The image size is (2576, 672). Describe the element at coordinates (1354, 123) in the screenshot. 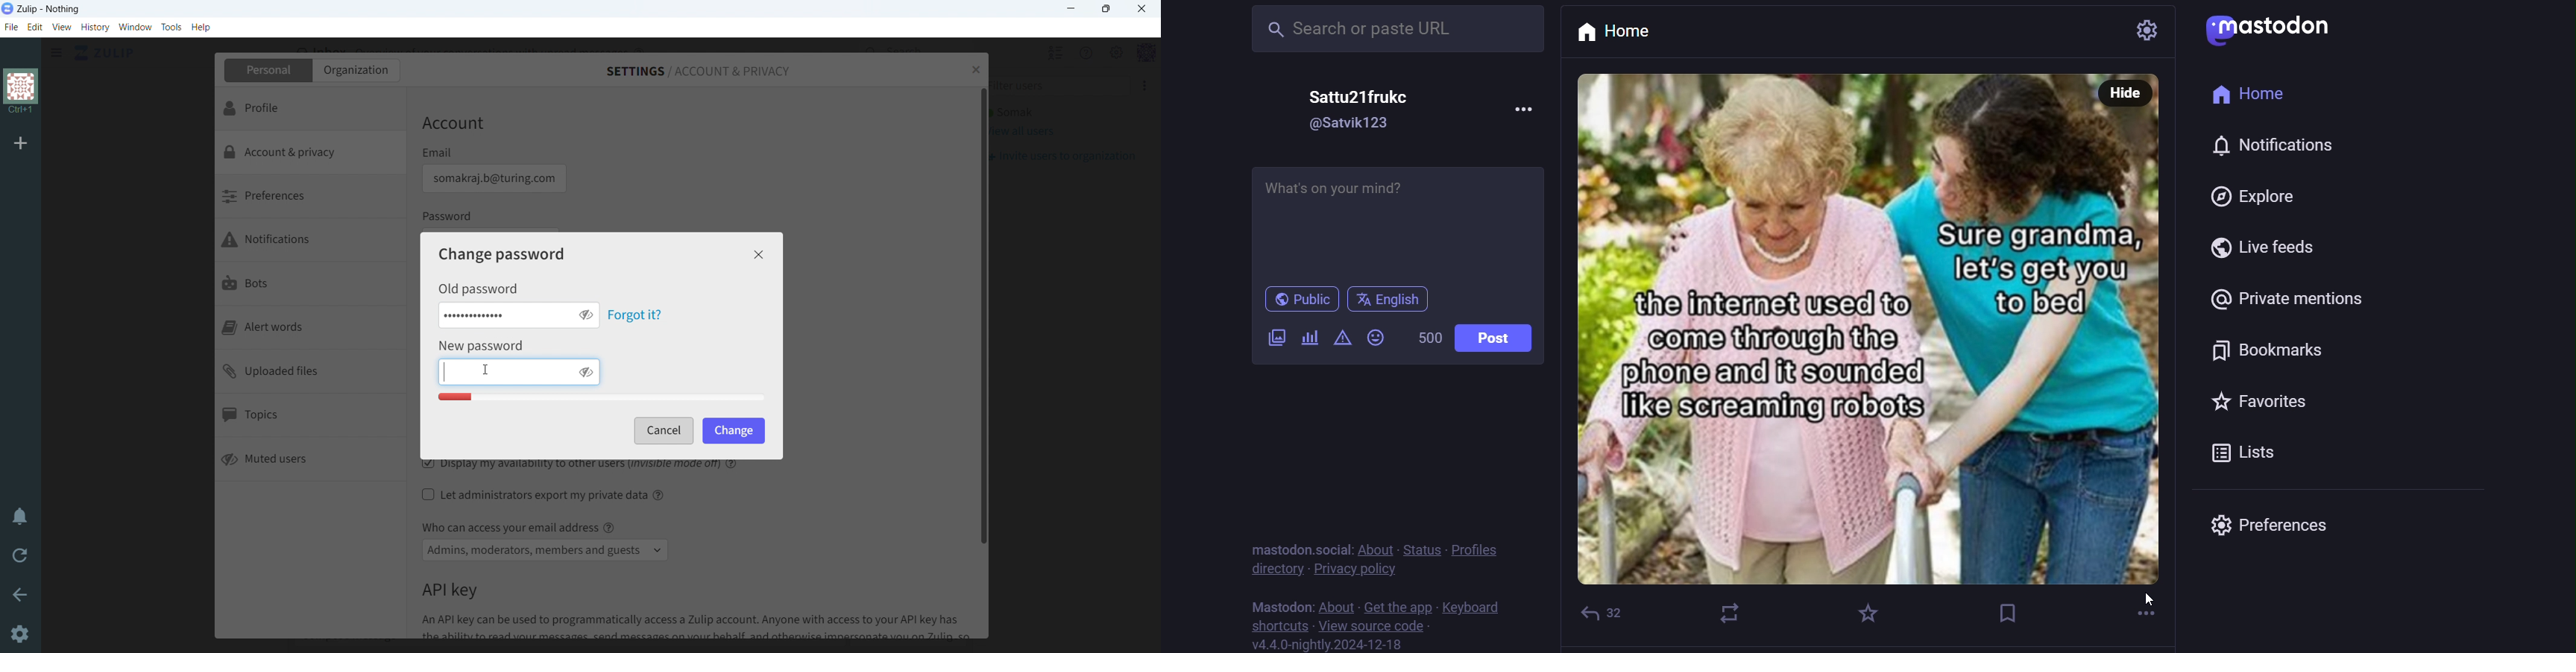

I see `@satvik123` at that location.